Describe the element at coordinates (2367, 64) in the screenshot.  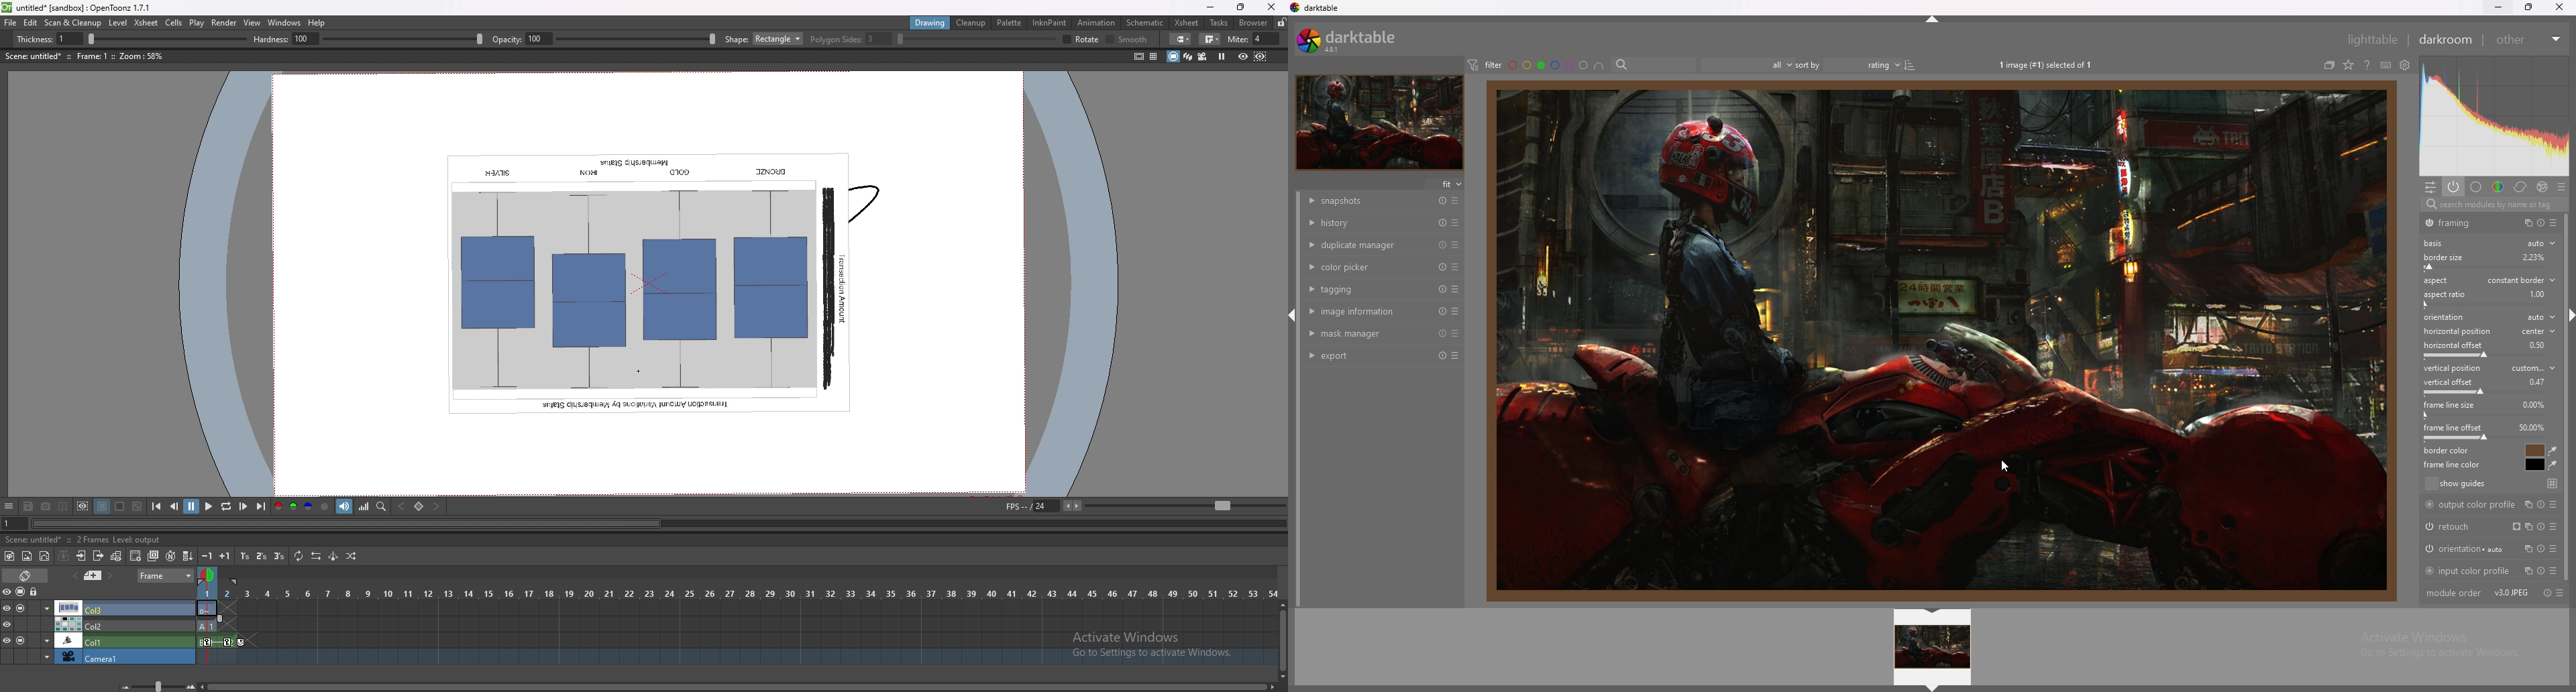
I see `see online help` at that location.